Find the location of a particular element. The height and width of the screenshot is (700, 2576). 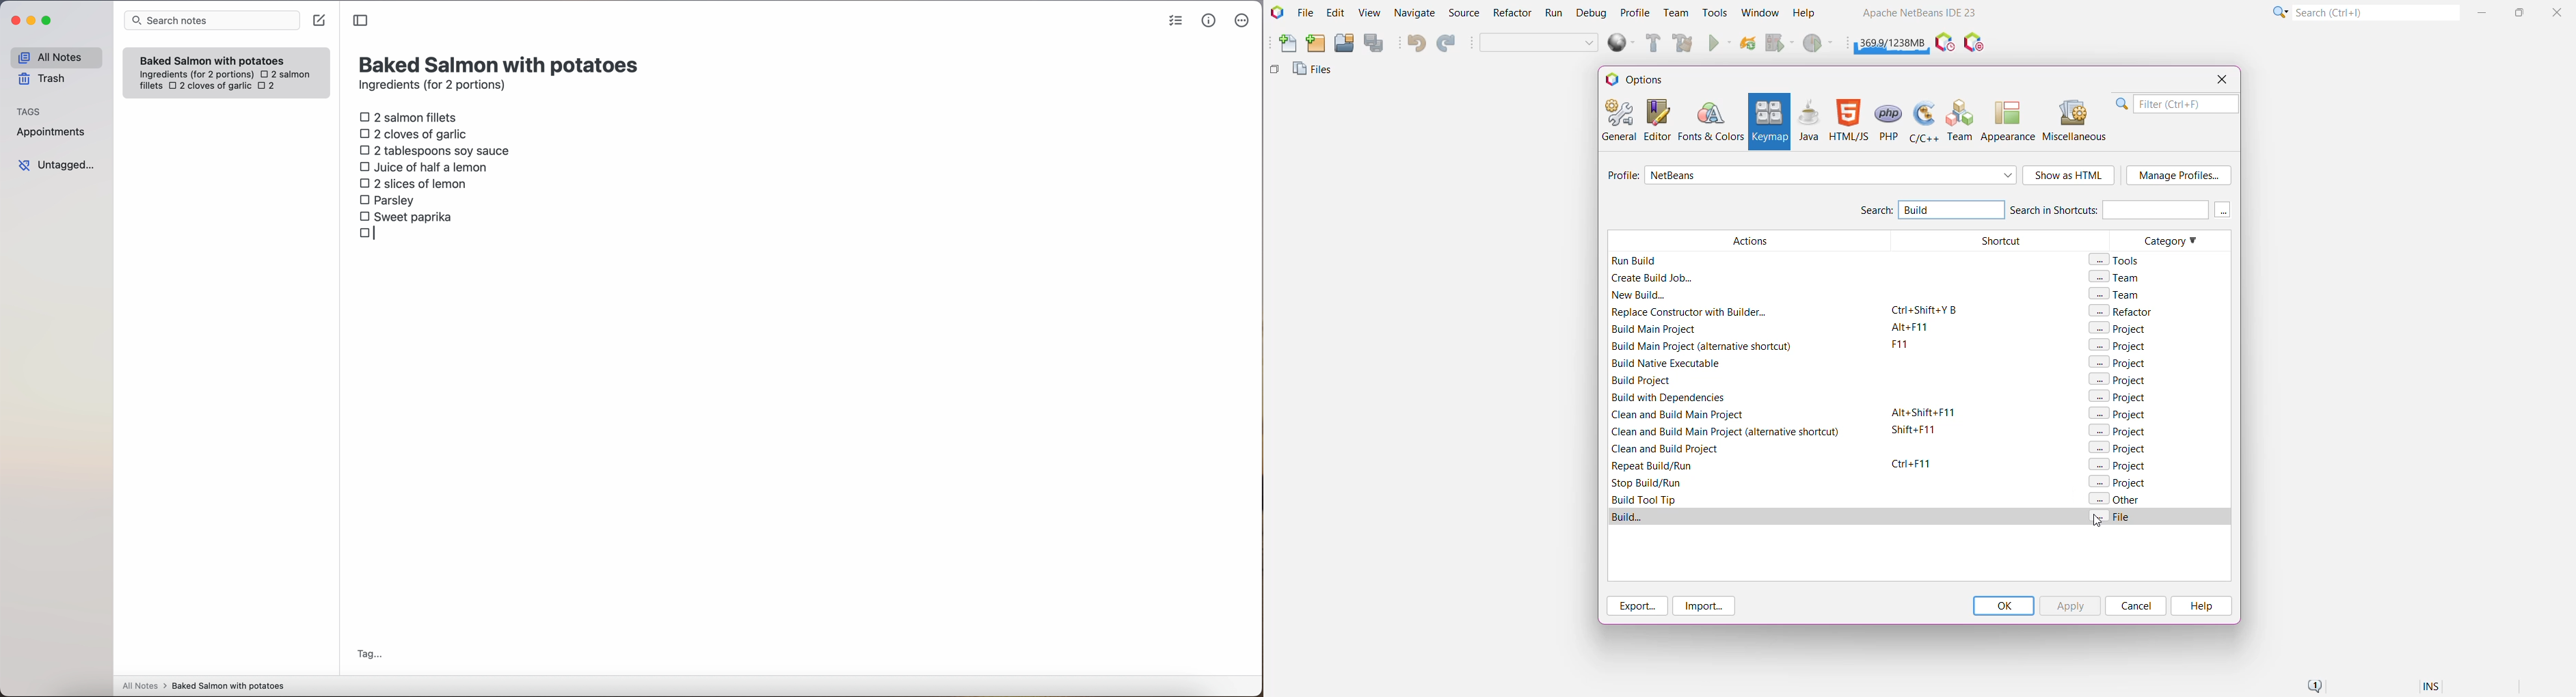

Files is located at coordinates (1315, 72).